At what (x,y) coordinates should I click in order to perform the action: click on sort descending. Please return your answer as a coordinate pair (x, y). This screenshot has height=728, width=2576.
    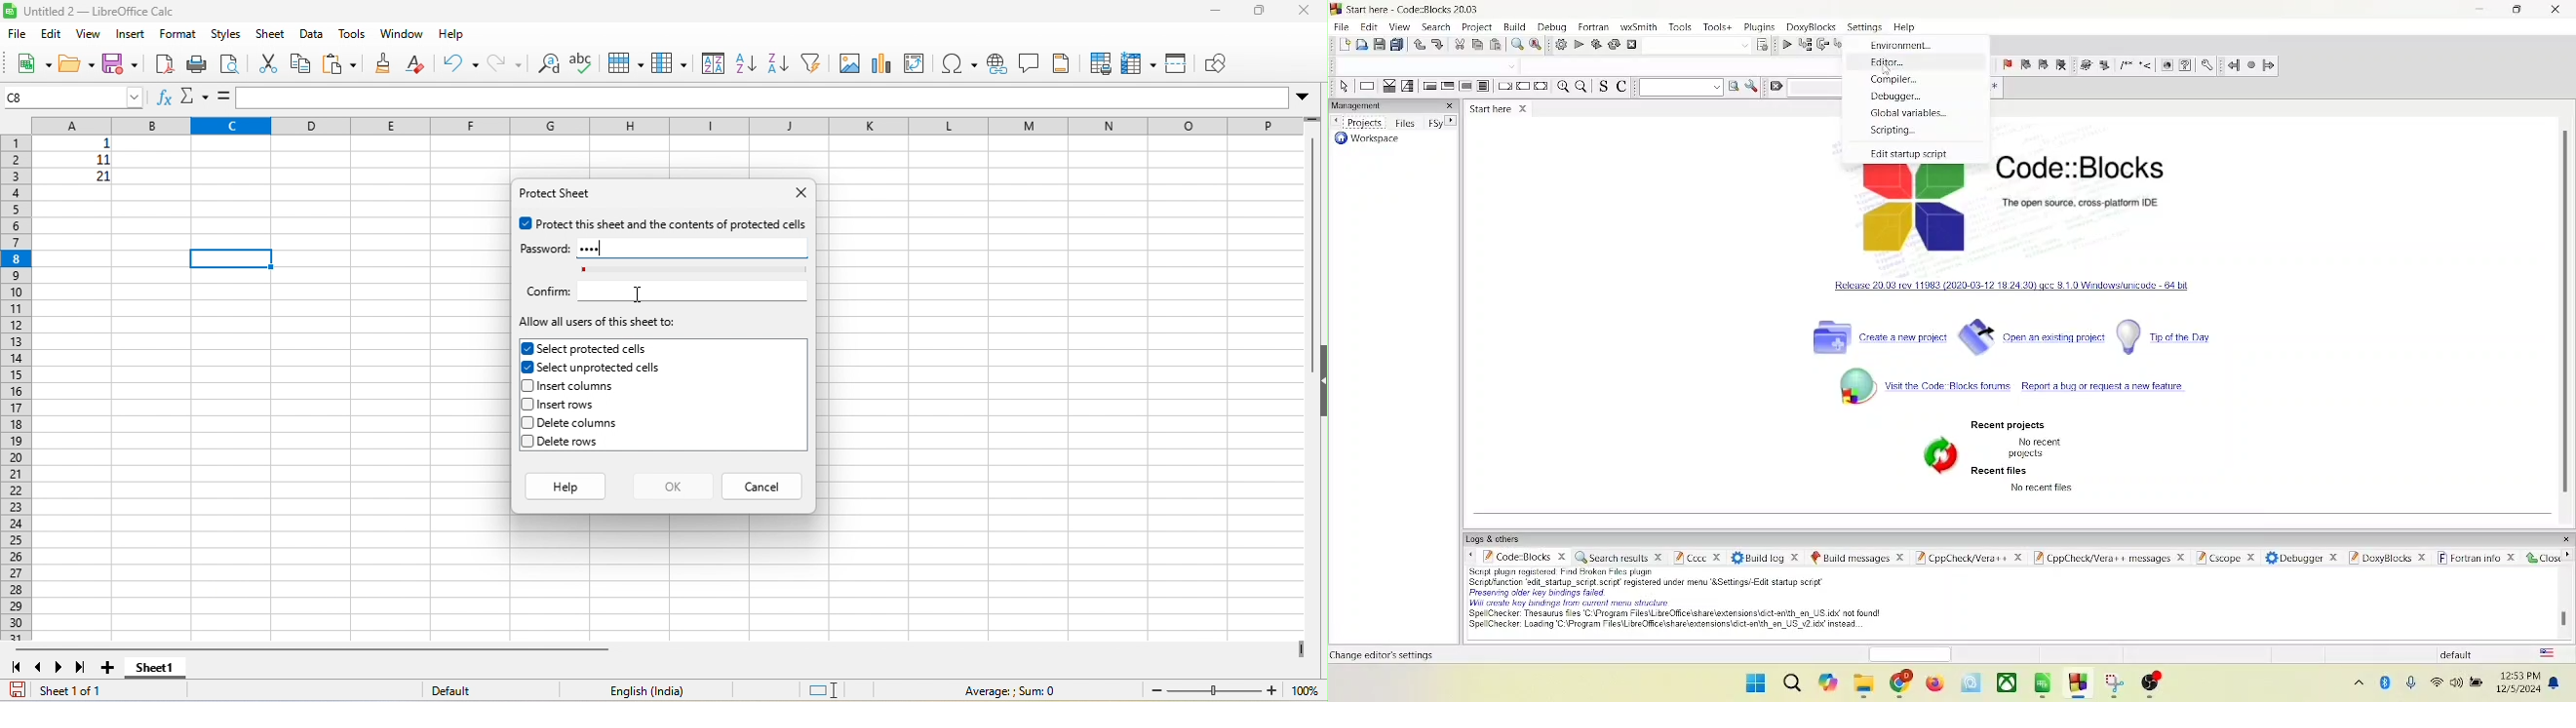
    Looking at the image, I should click on (777, 62).